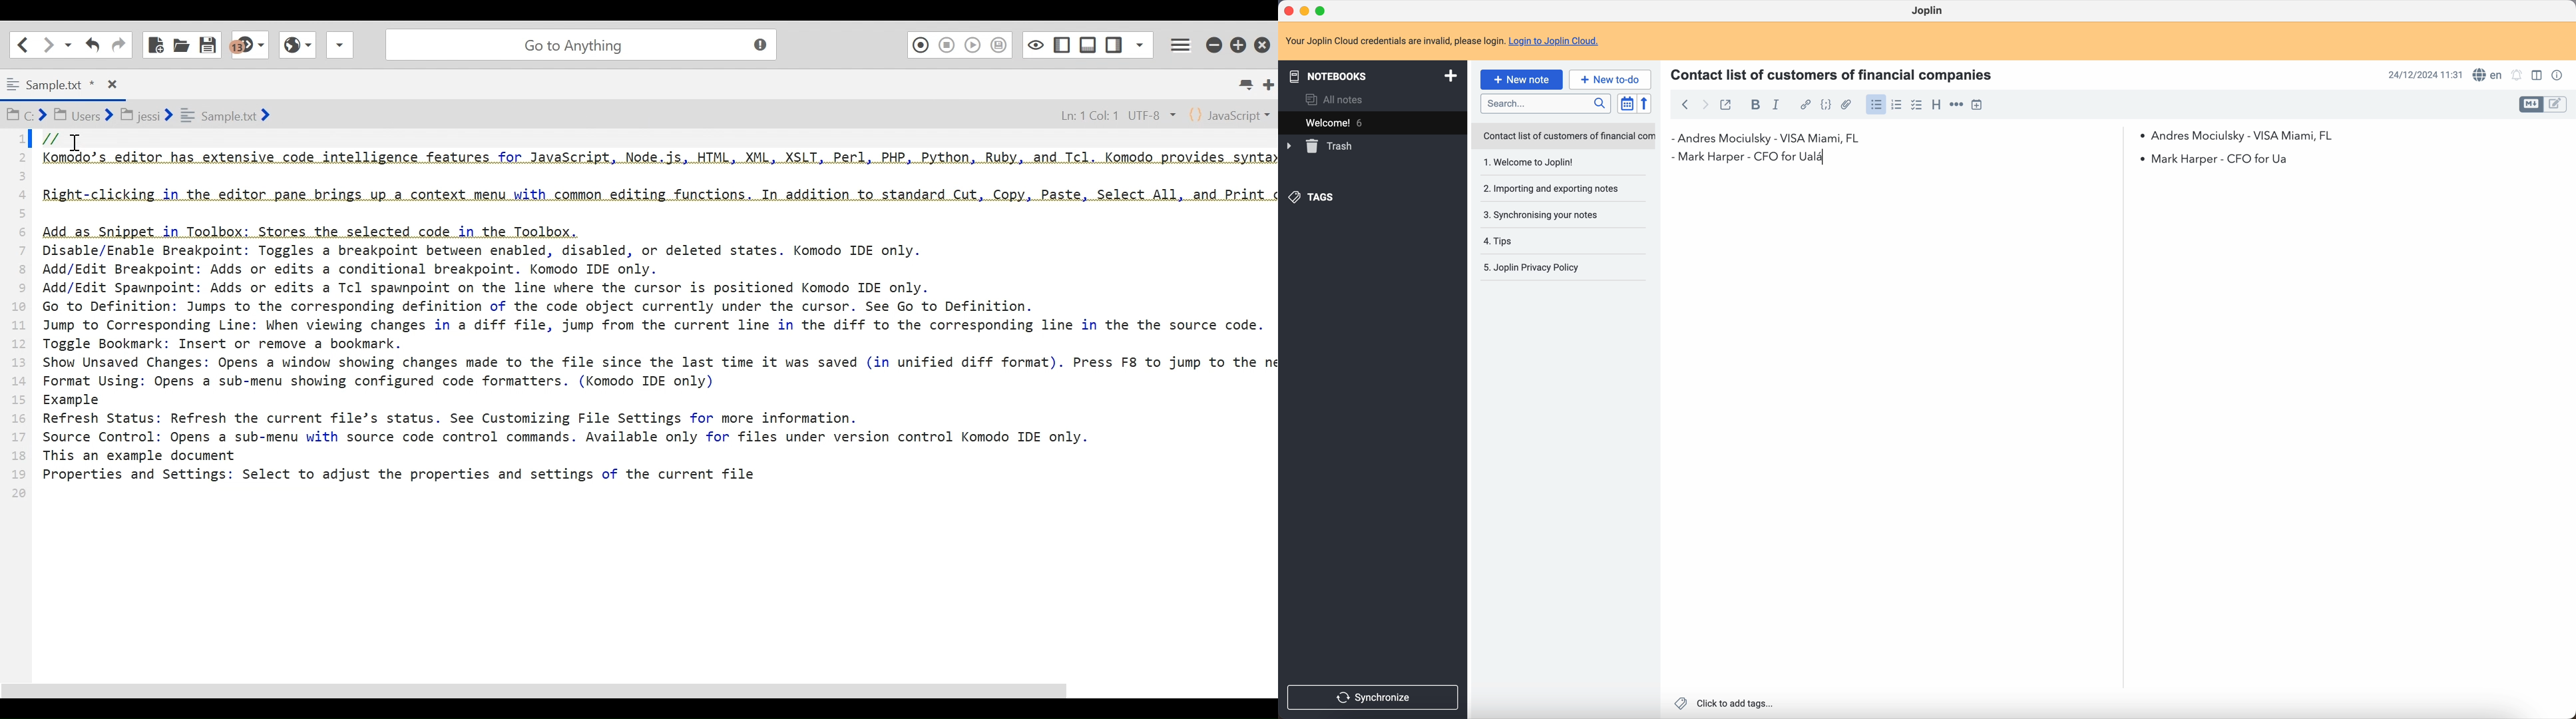 The image size is (2576, 728). What do you see at coordinates (1568, 136) in the screenshot?
I see `Contact list of customers of financial com` at bounding box center [1568, 136].